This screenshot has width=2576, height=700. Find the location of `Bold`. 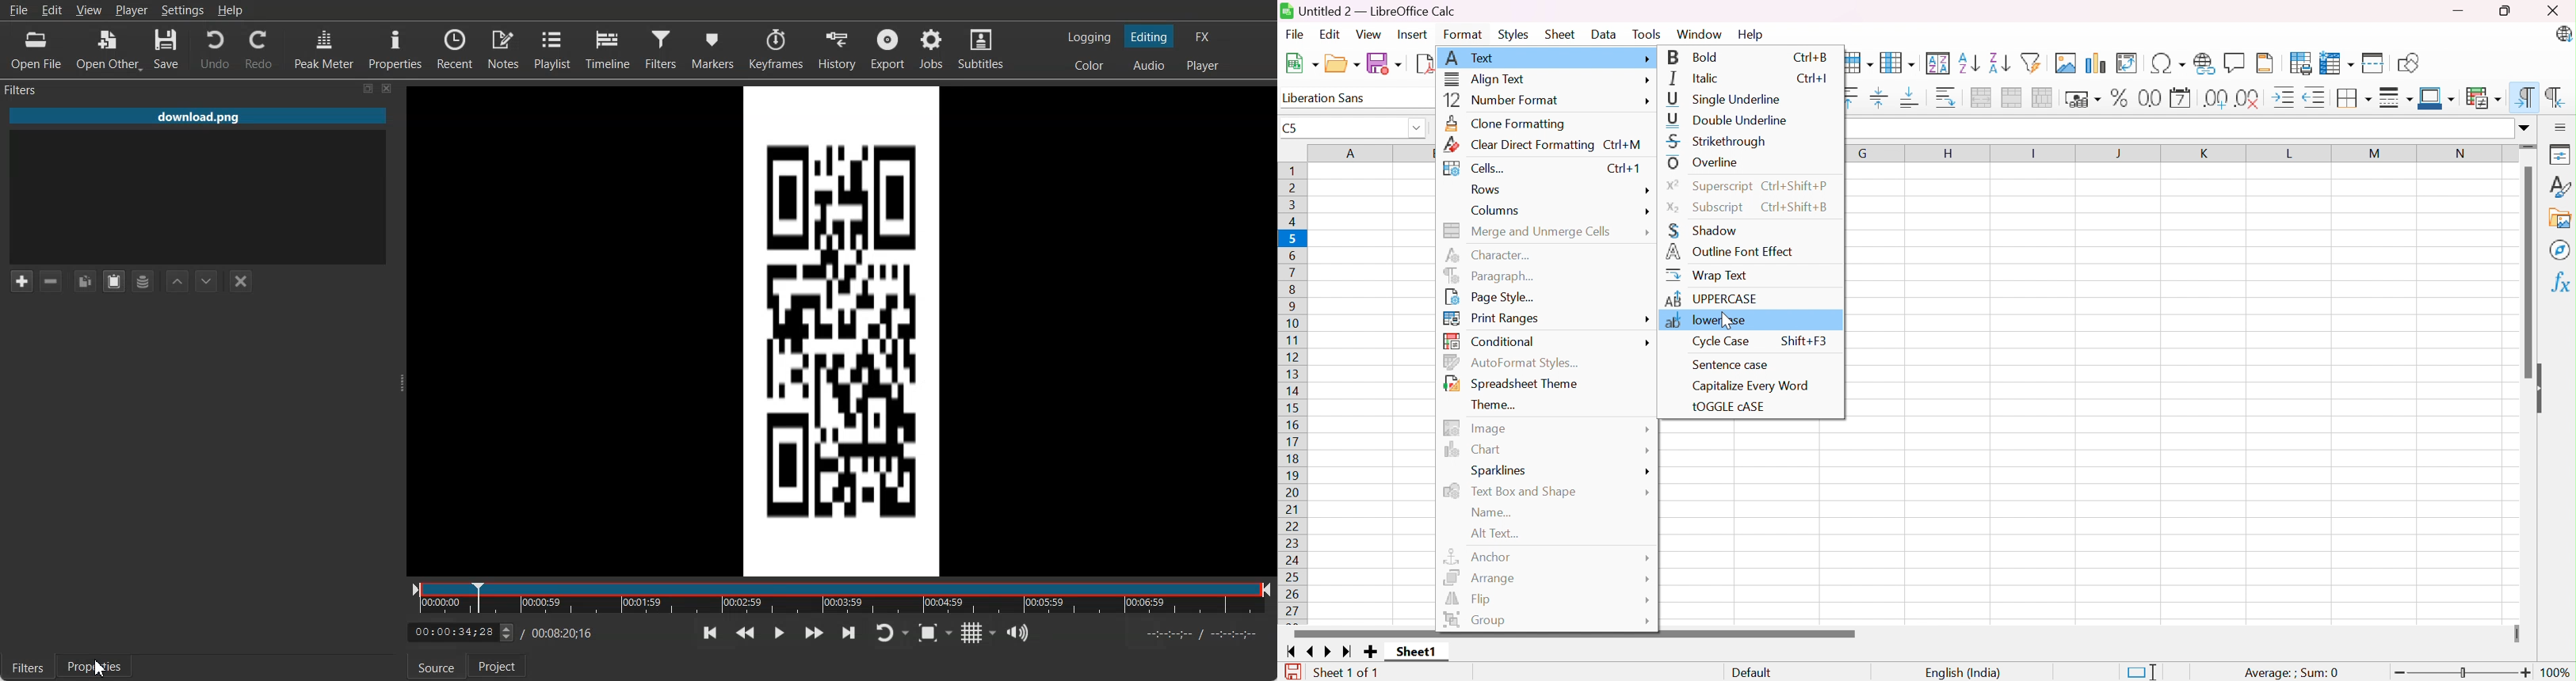

Bold is located at coordinates (1696, 56).